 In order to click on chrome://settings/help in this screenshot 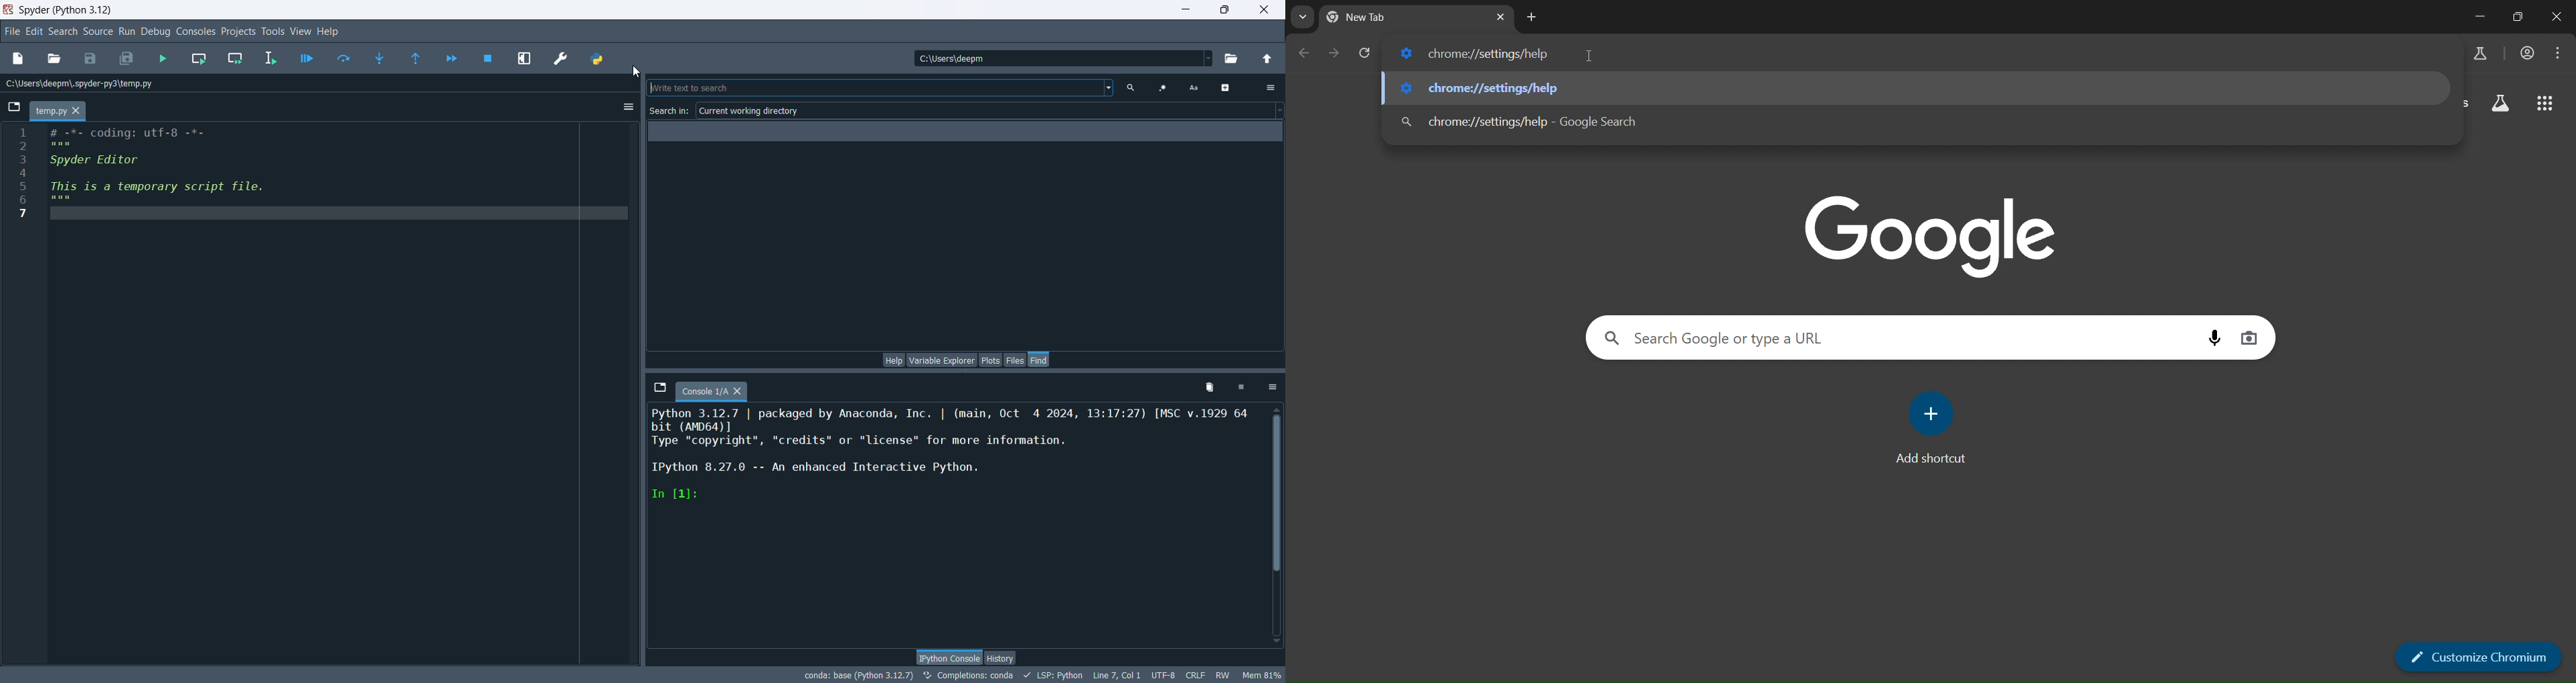, I will do `click(1482, 53)`.